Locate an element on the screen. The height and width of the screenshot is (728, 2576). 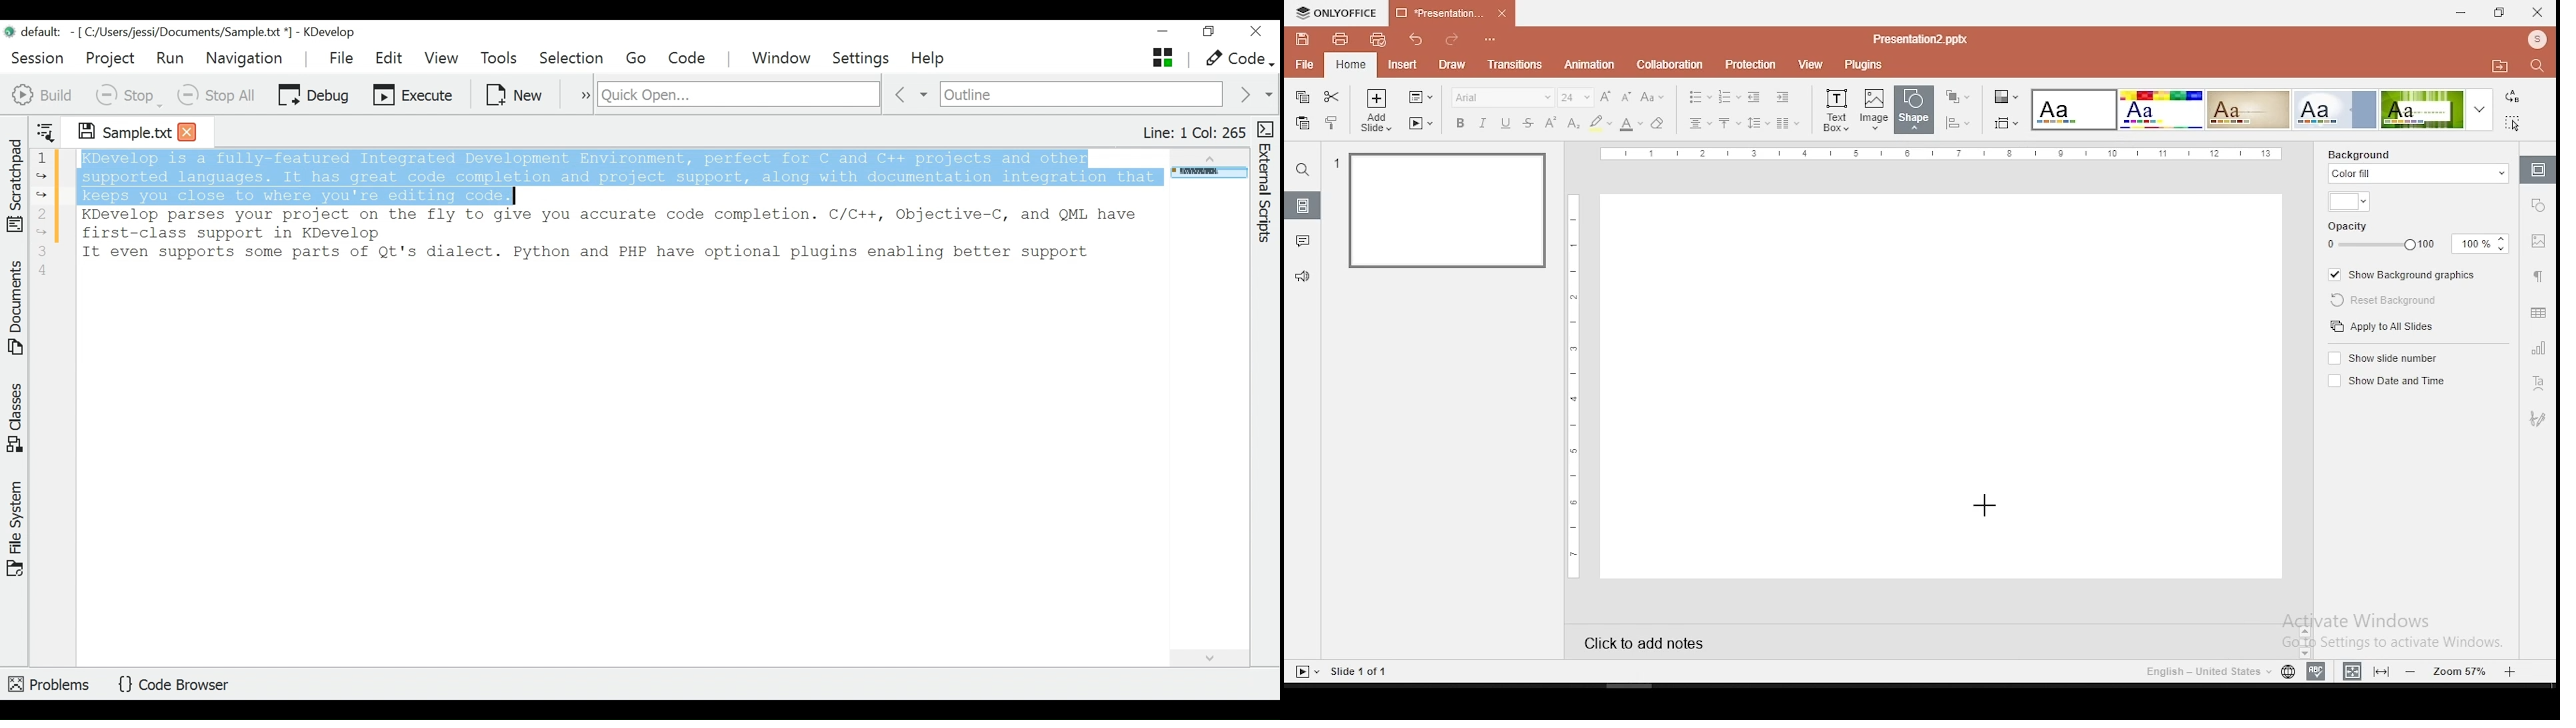
font is located at coordinates (1502, 97).